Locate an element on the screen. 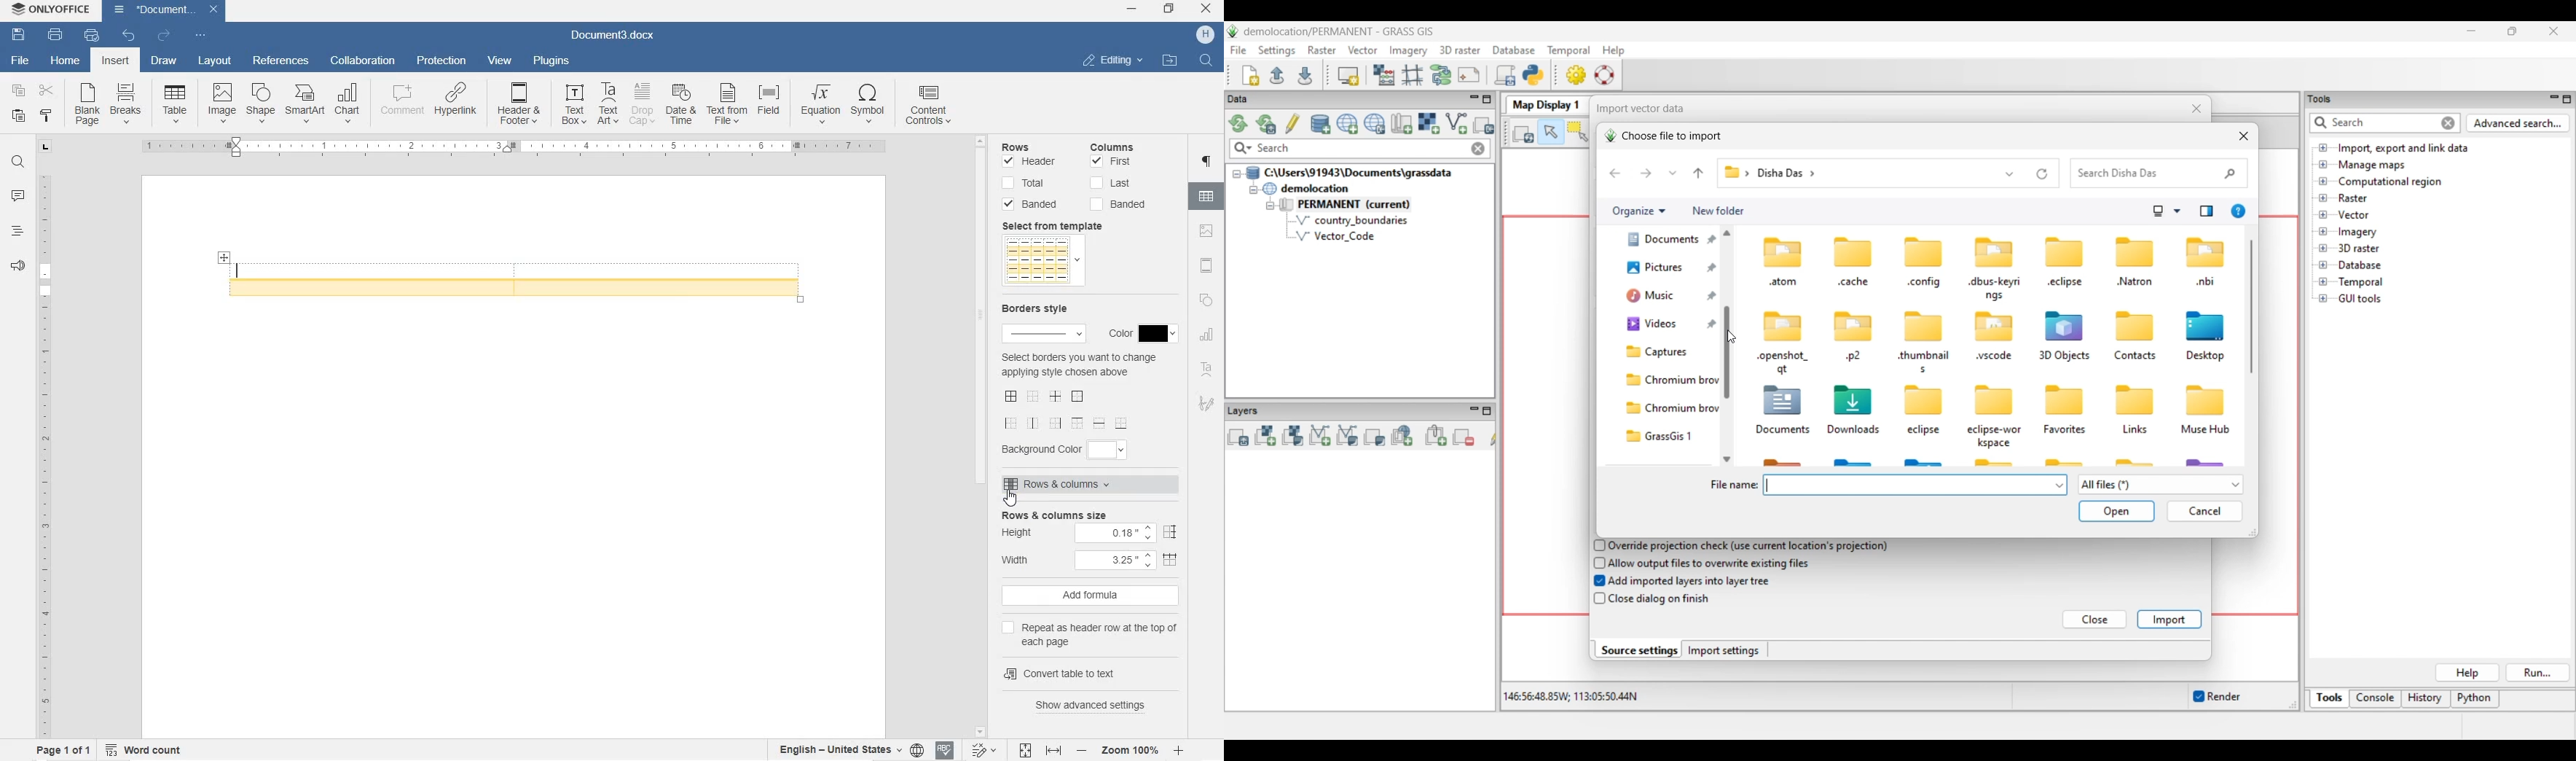 The image size is (2576, 784). Drop Cap is located at coordinates (643, 104).